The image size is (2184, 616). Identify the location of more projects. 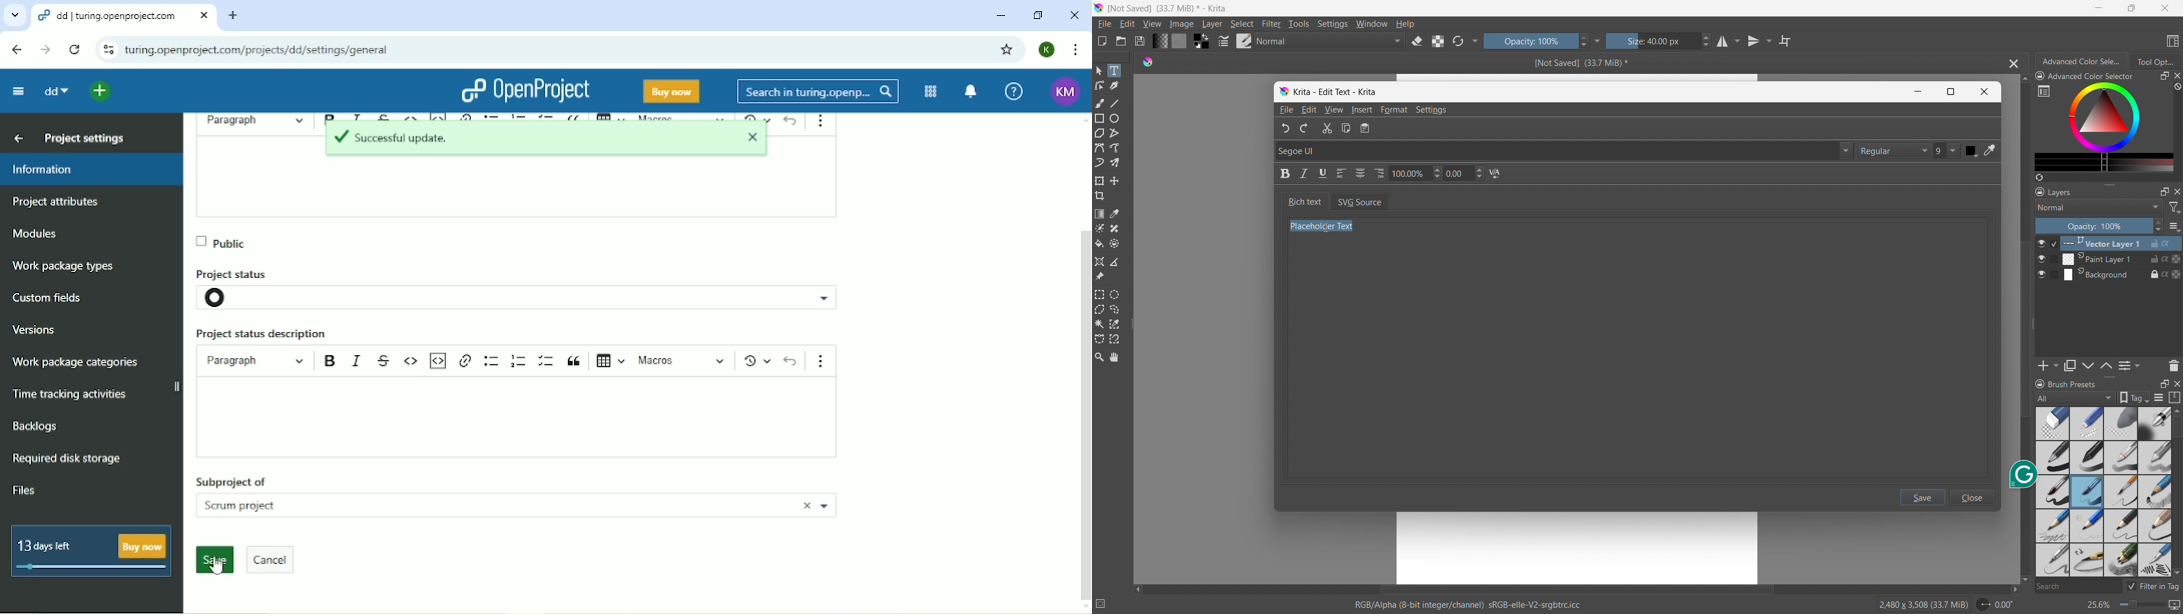
(824, 511).